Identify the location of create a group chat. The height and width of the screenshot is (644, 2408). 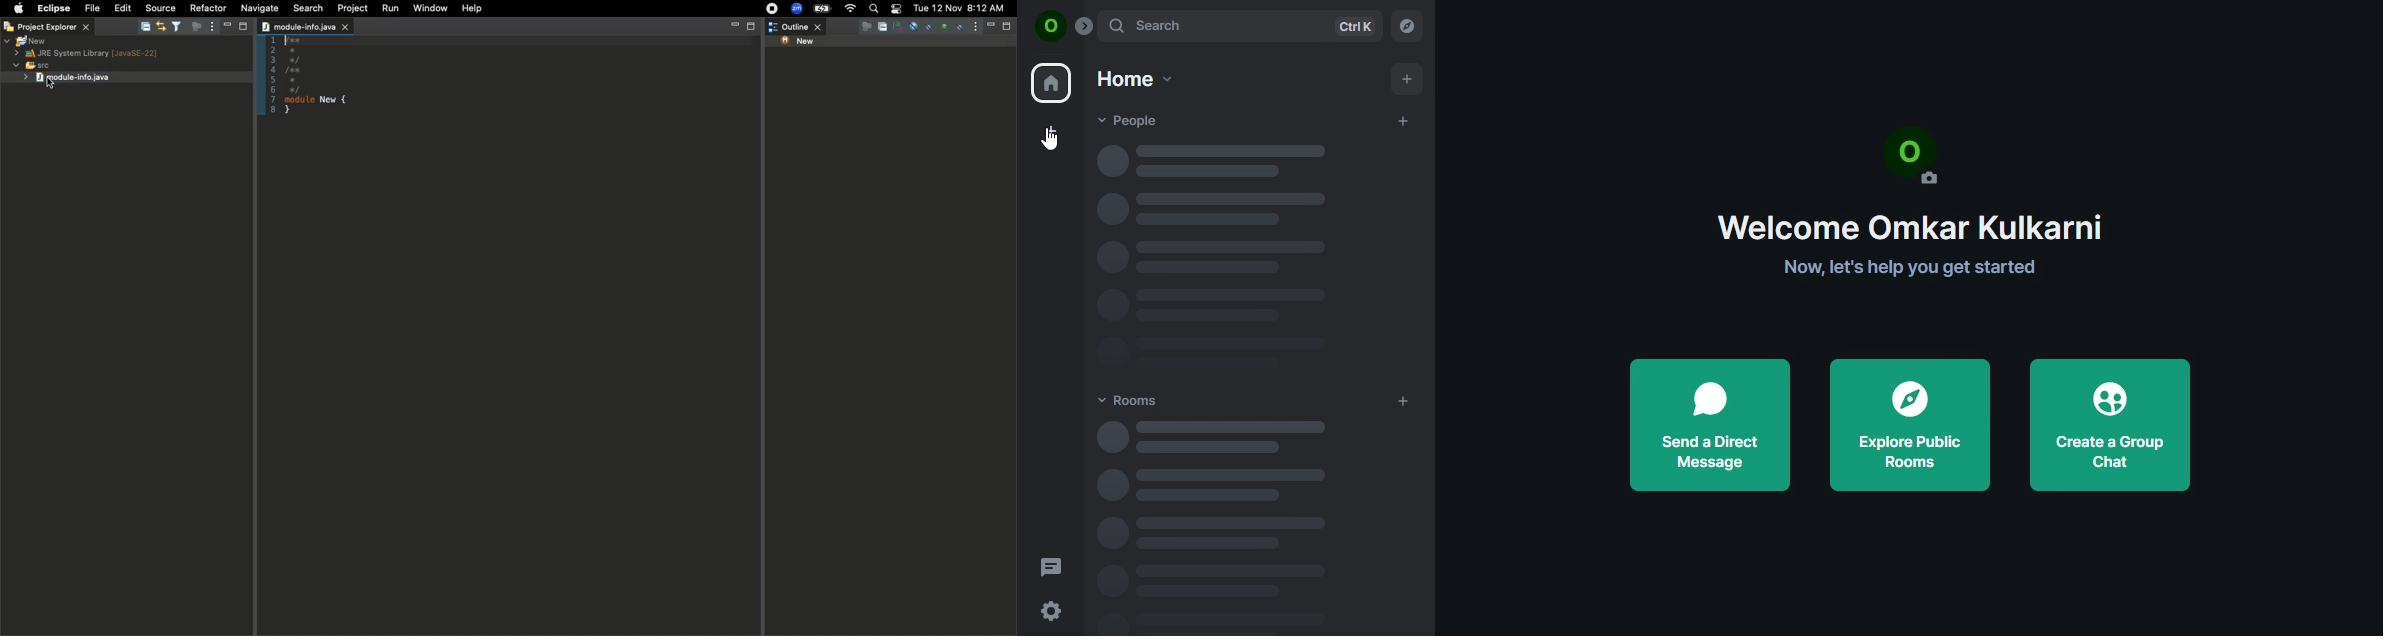
(2114, 424).